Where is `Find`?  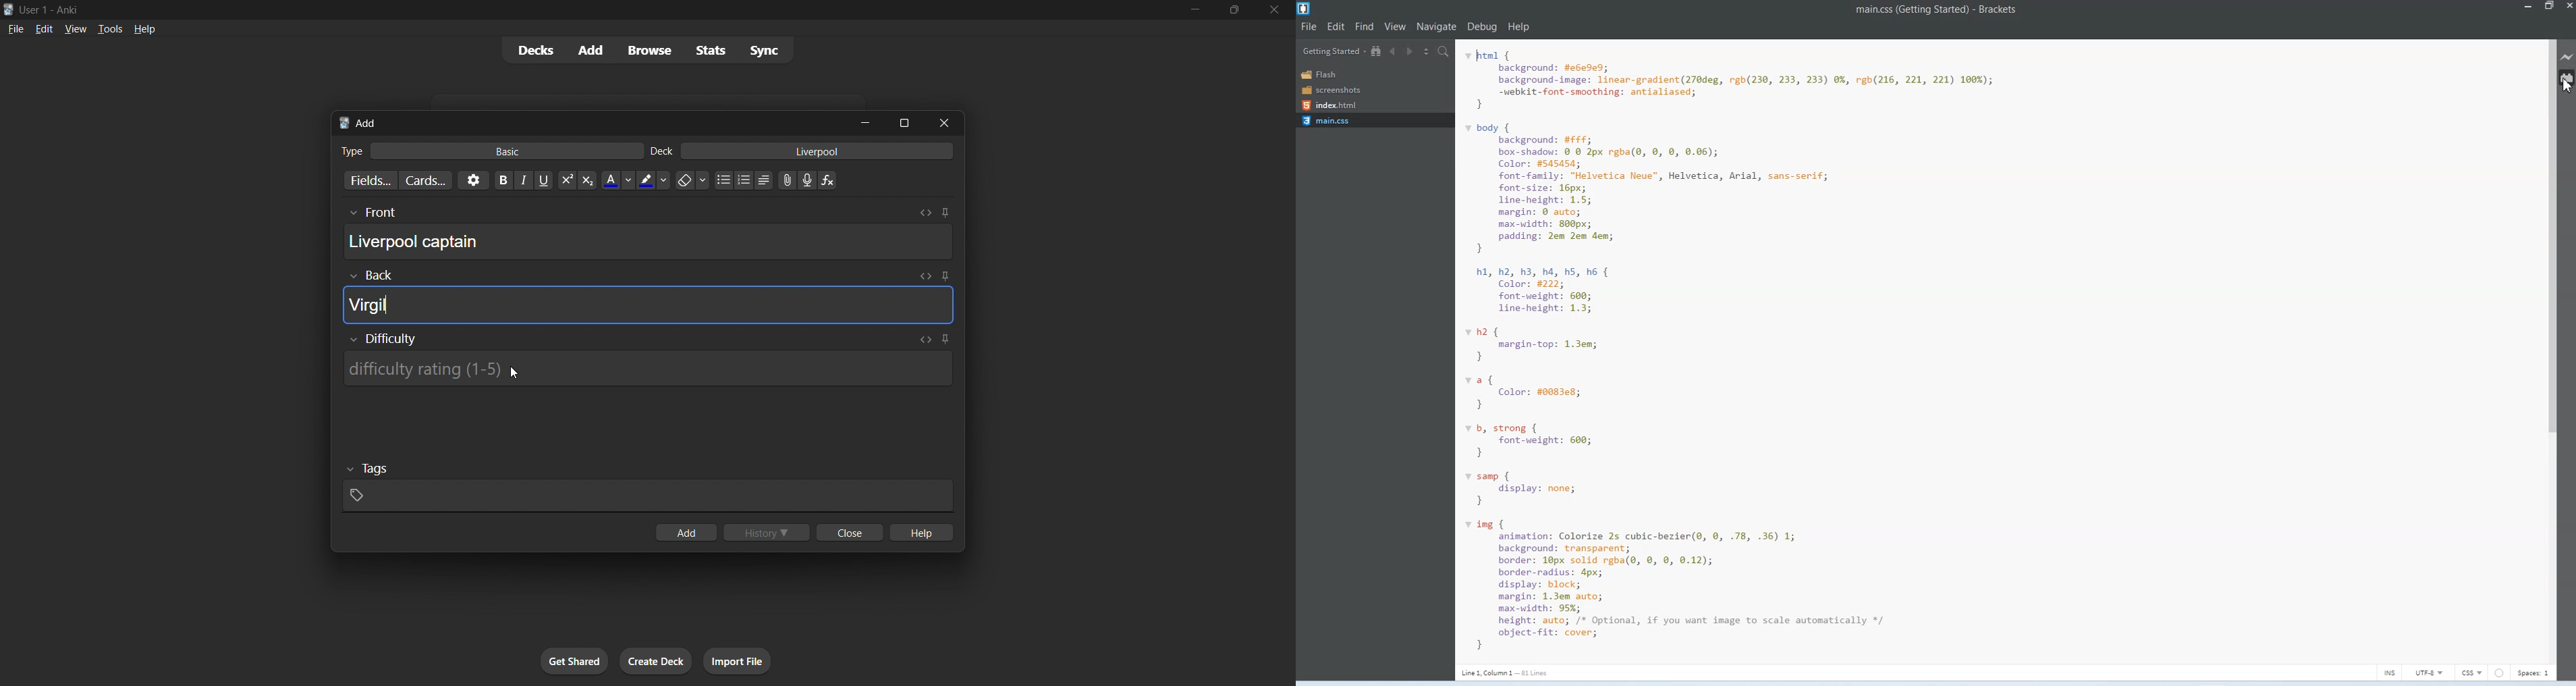 Find is located at coordinates (1366, 26).